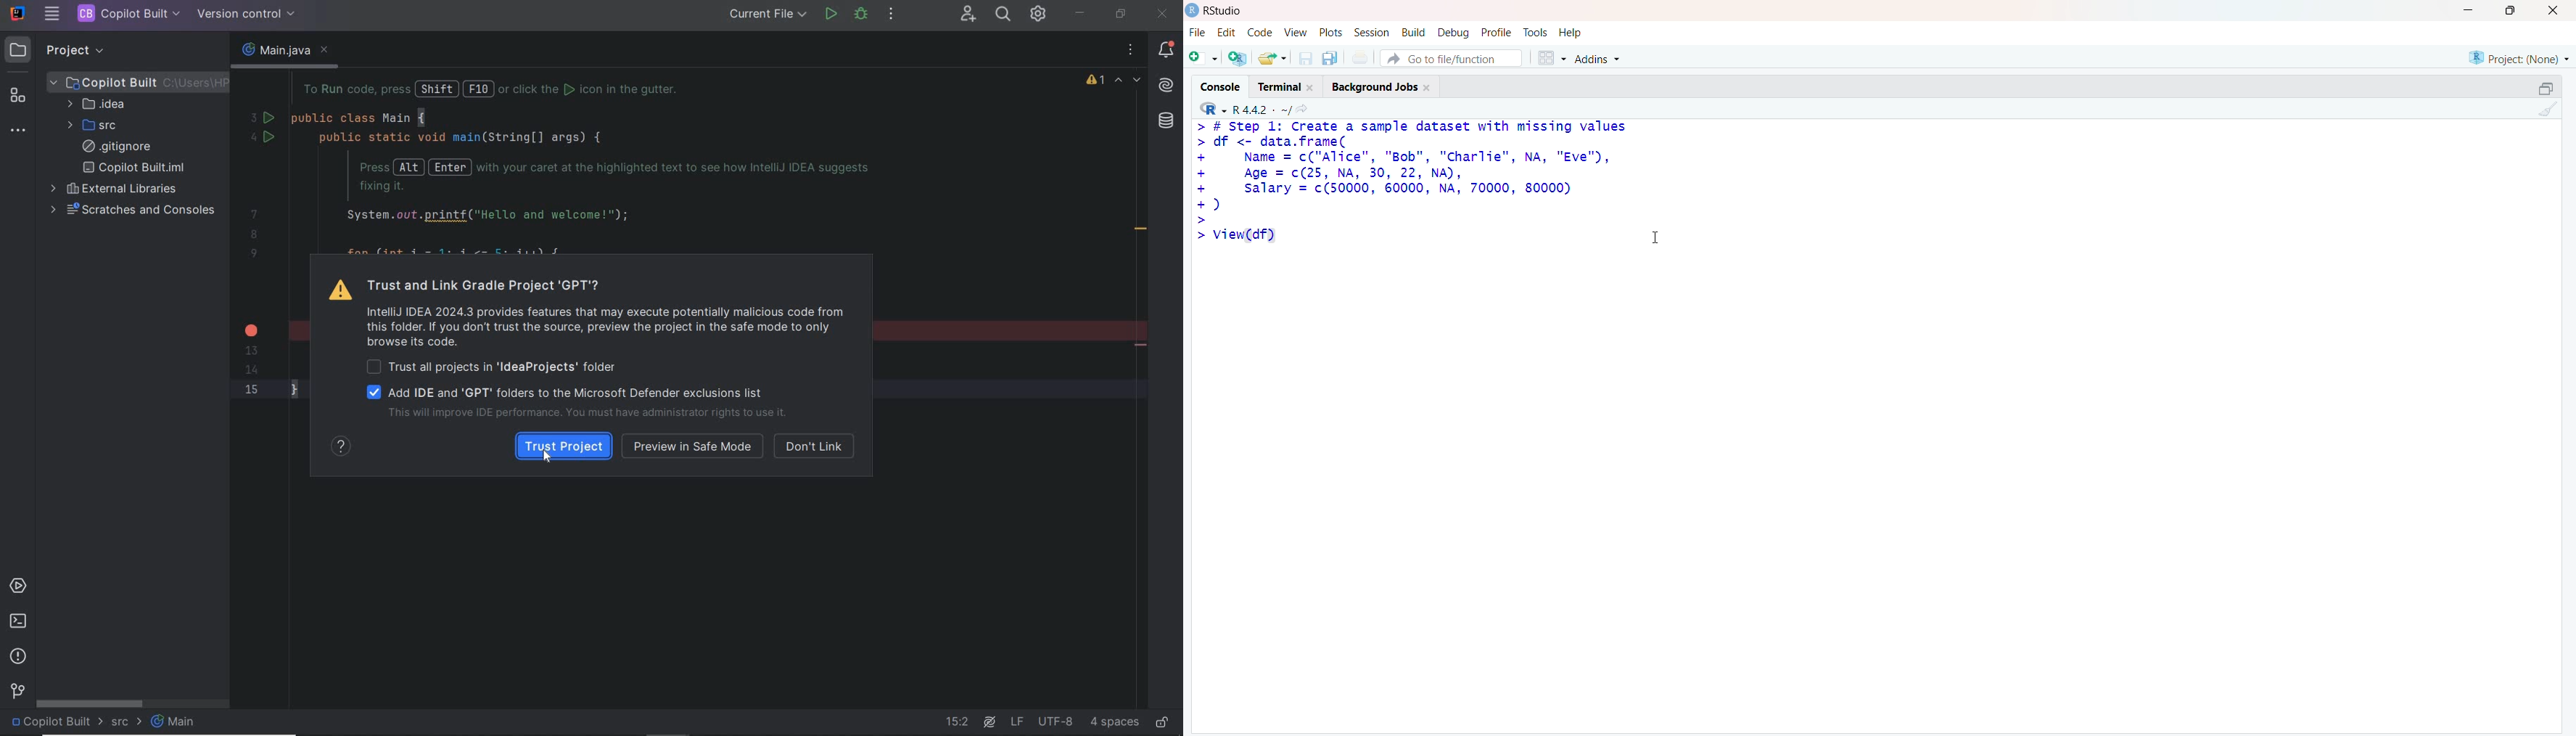  Describe the element at coordinates (20, 587) in the screenshot. I see `services` at that location.